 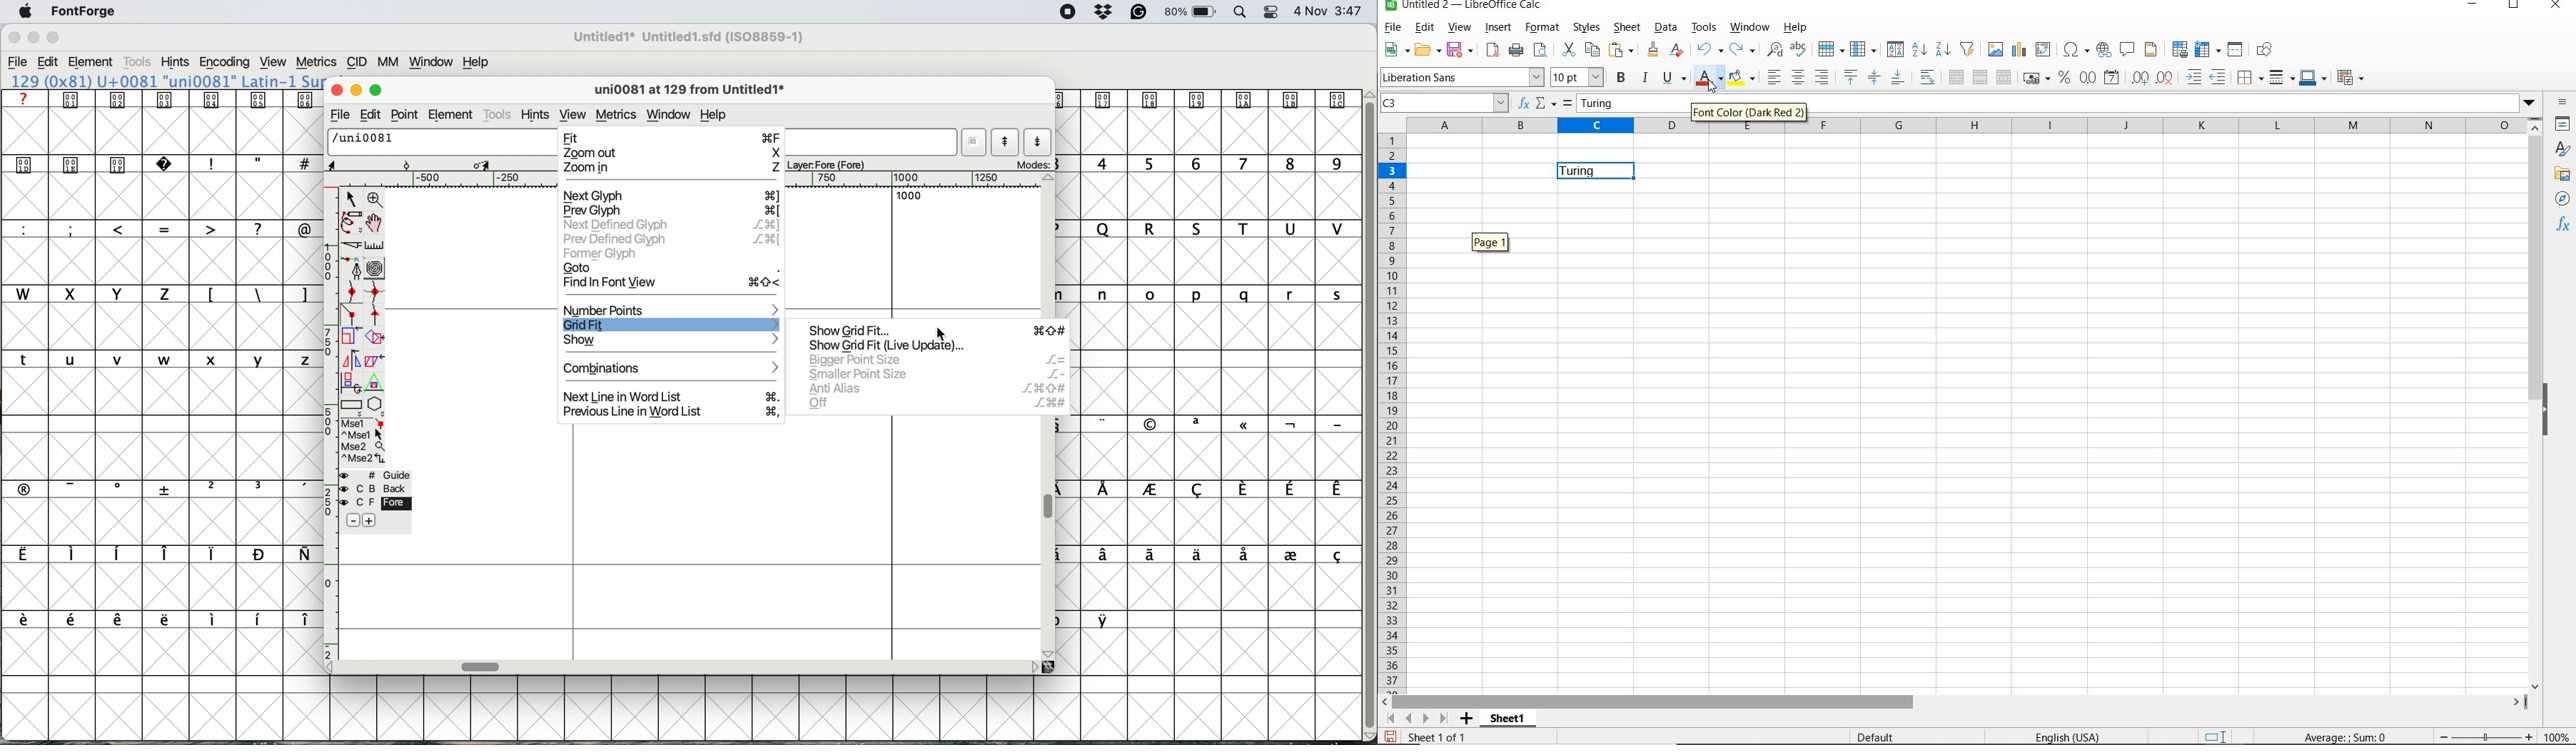 What do you see at coordinates (2112, 76) in the screenshot?
I see `FORMAT AS DATE` at bounding box center [2112, 76].